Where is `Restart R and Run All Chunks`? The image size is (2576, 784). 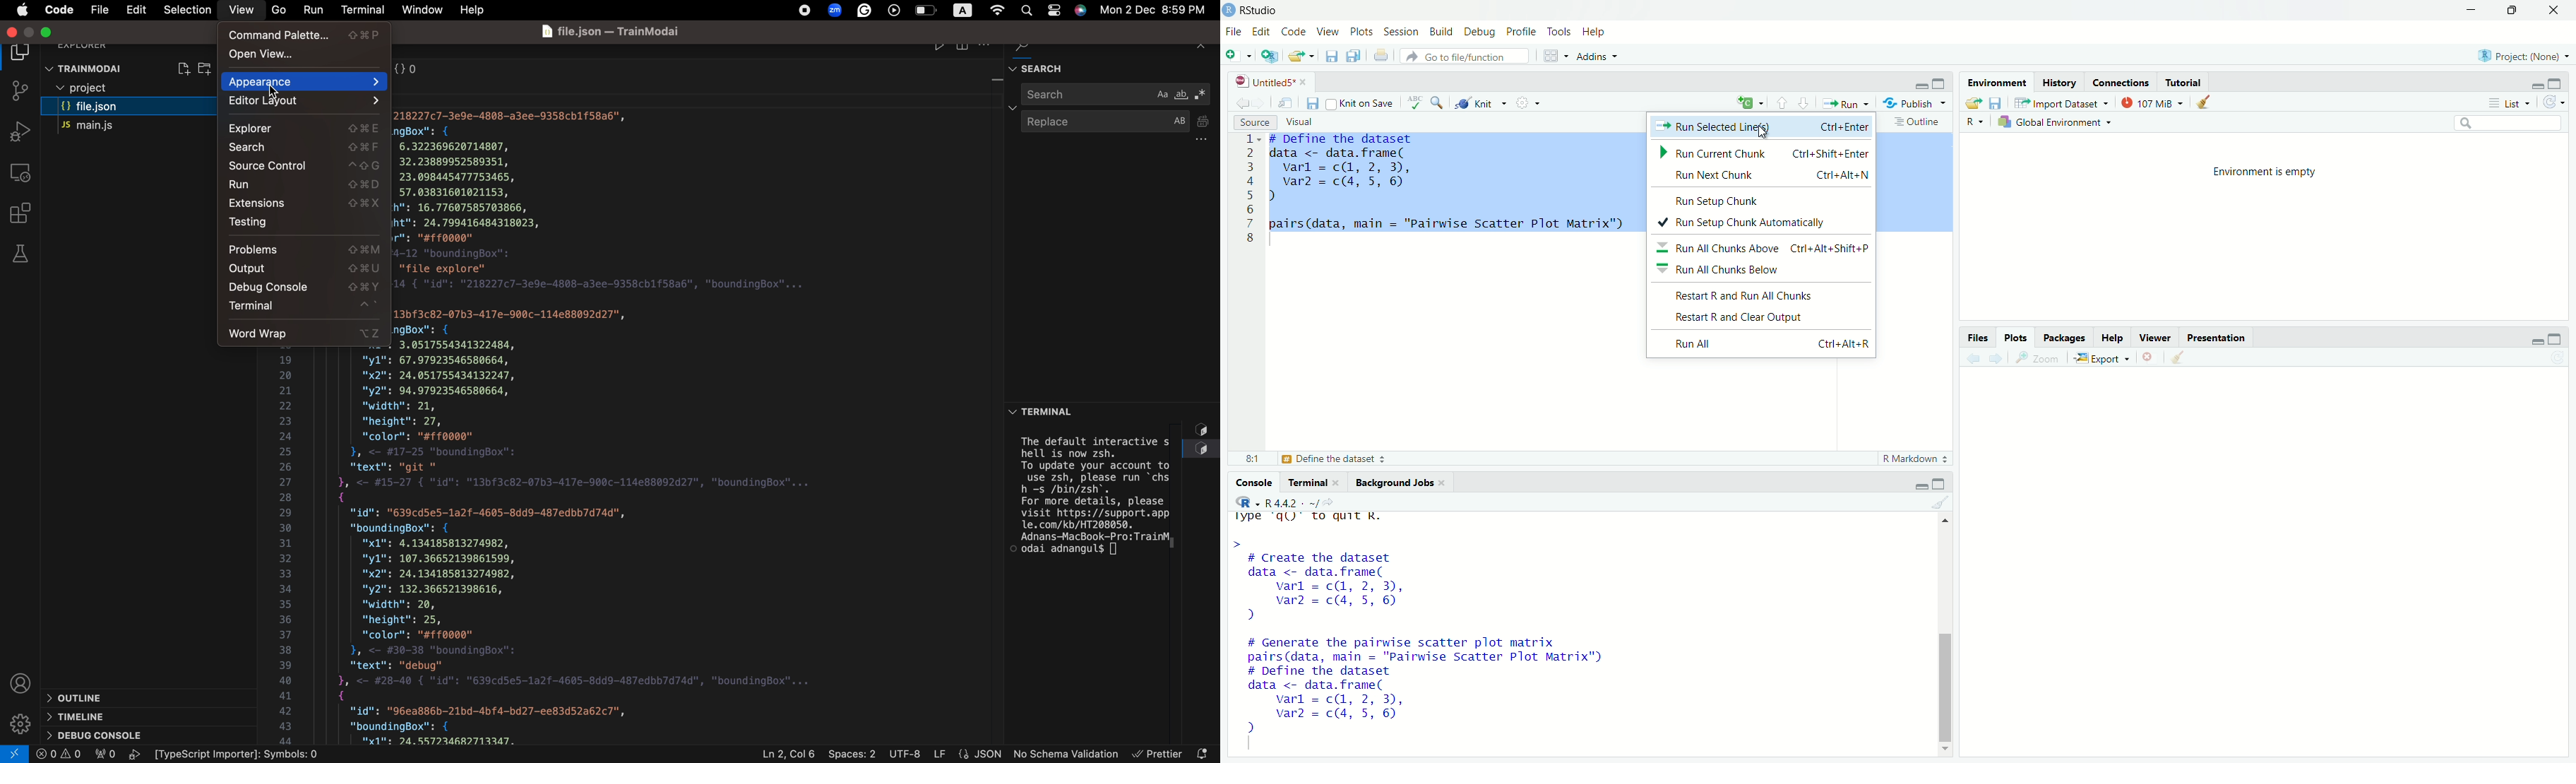 Restart R and Run All Chunks is located at coordinates (1757, 294).